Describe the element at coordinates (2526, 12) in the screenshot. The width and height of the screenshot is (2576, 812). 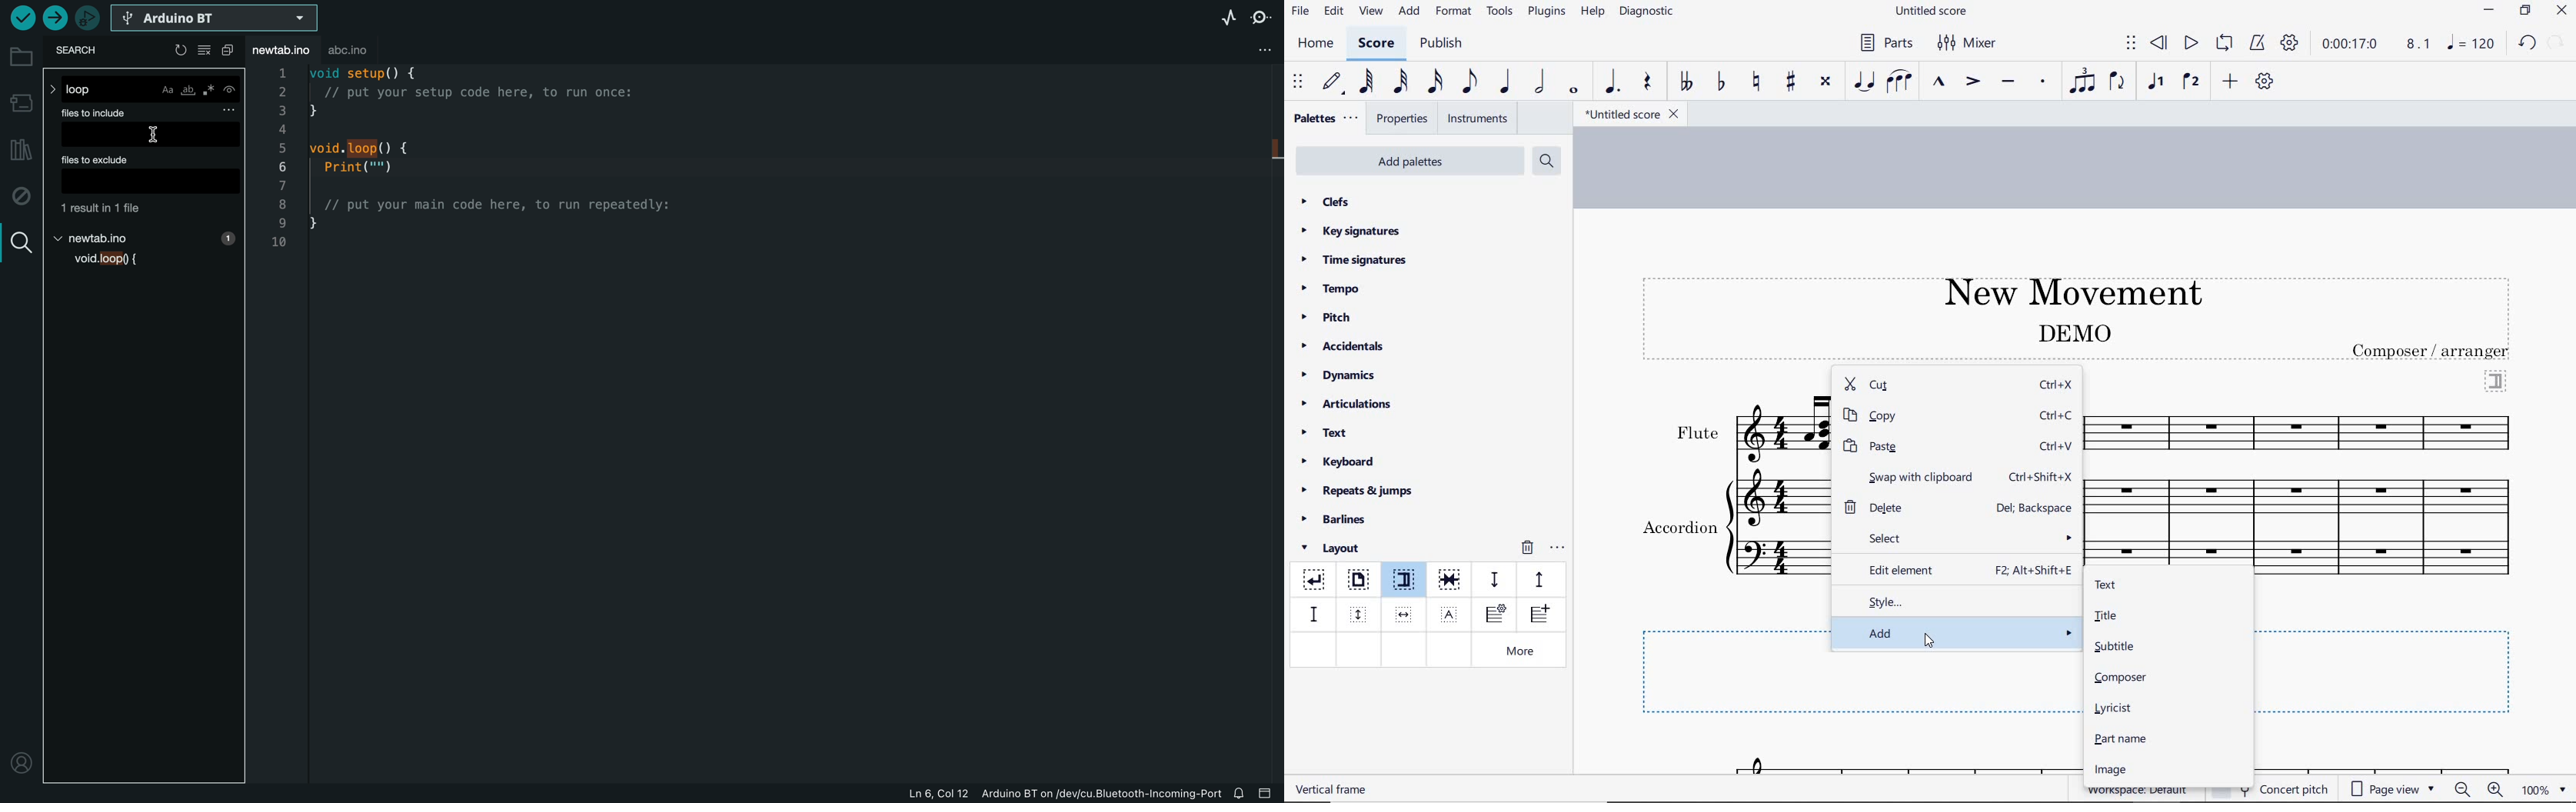
I see `restore down` at that location.